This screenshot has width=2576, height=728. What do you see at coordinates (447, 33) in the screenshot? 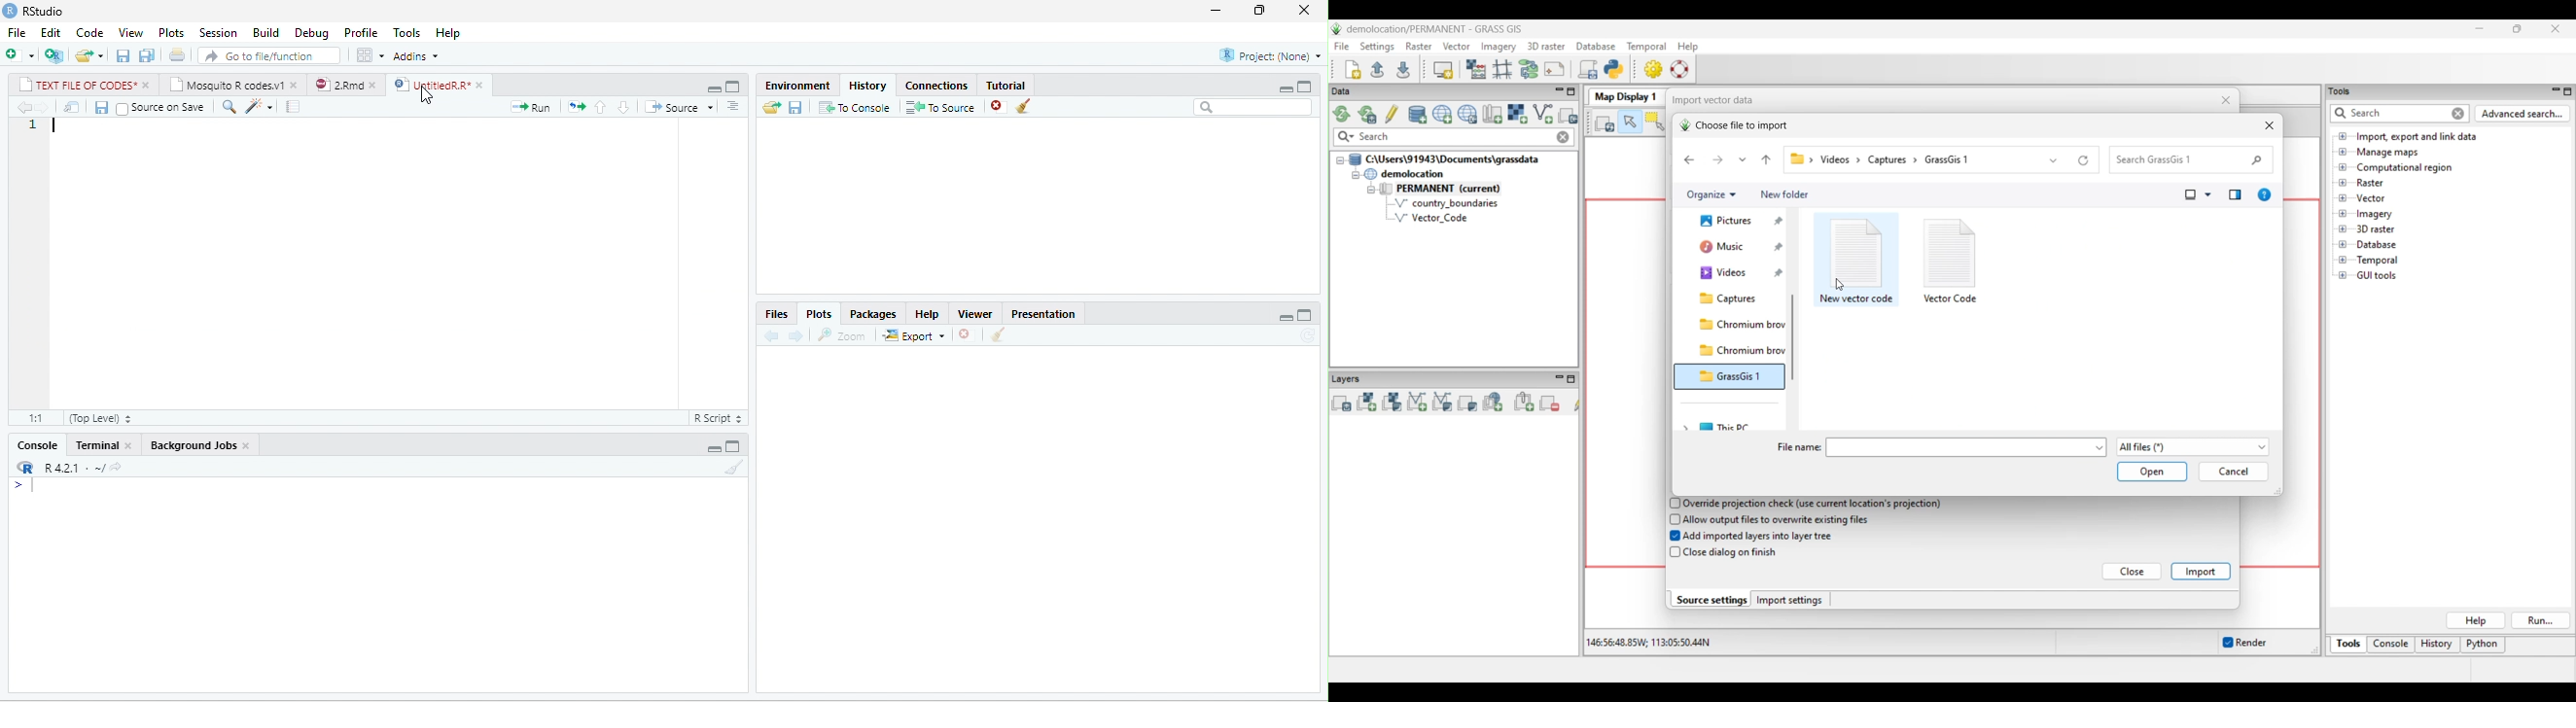
I see `Help` at bounding box center [447, 33].